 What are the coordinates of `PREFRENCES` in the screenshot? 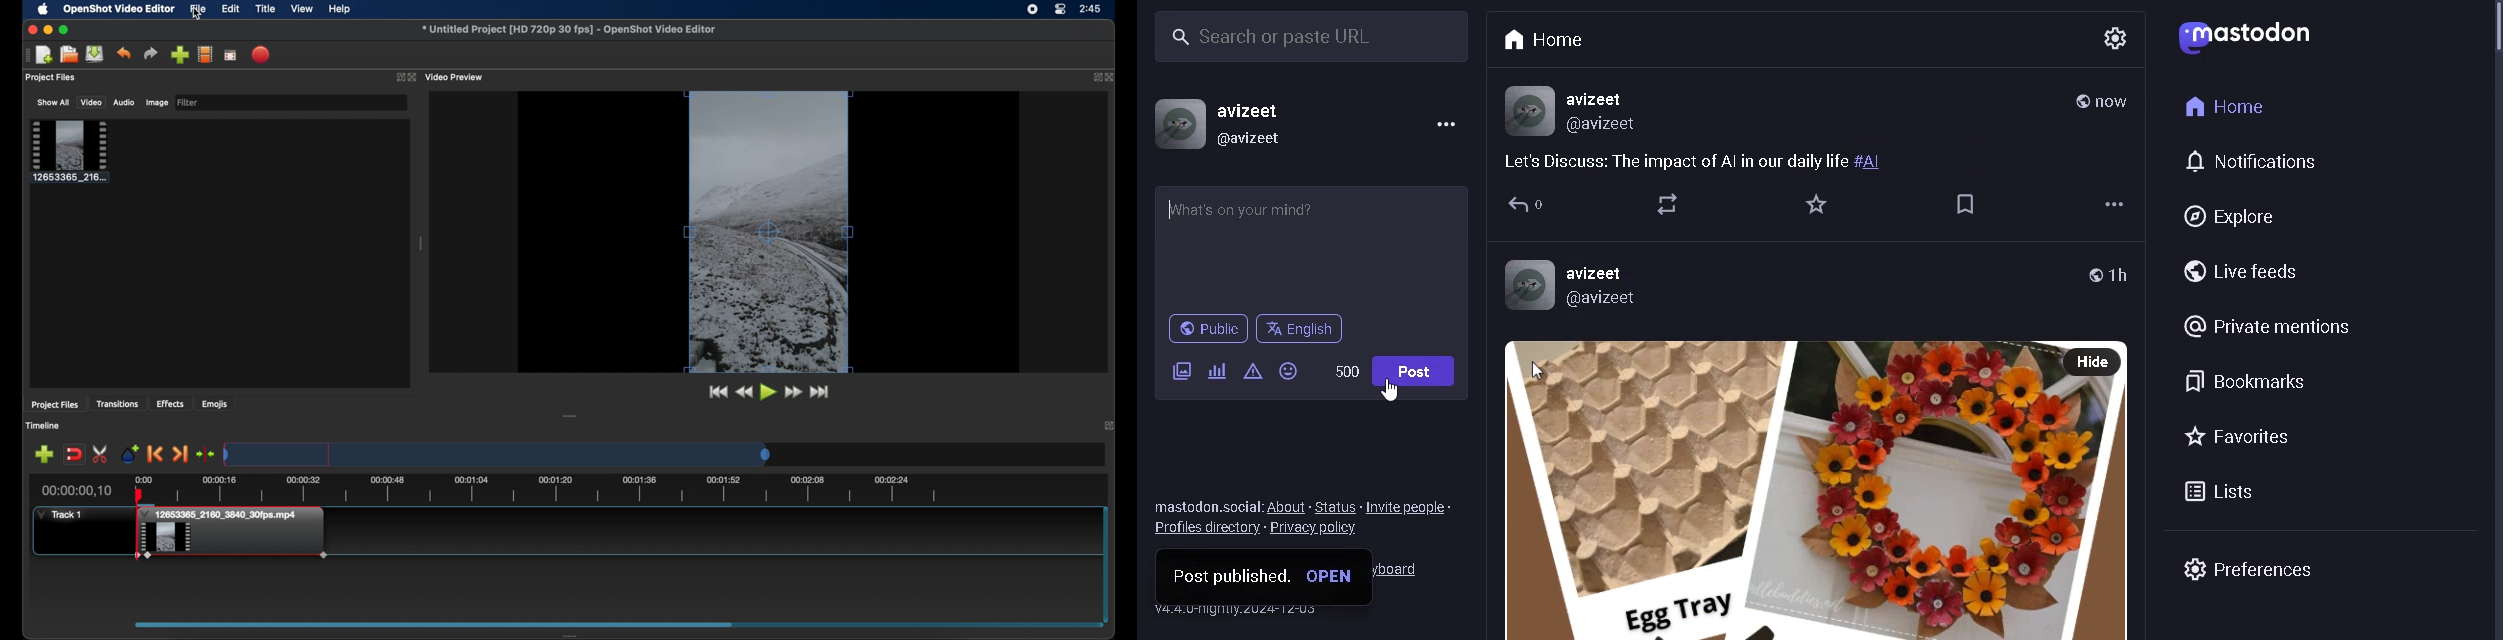 It's located at (2251, 570).